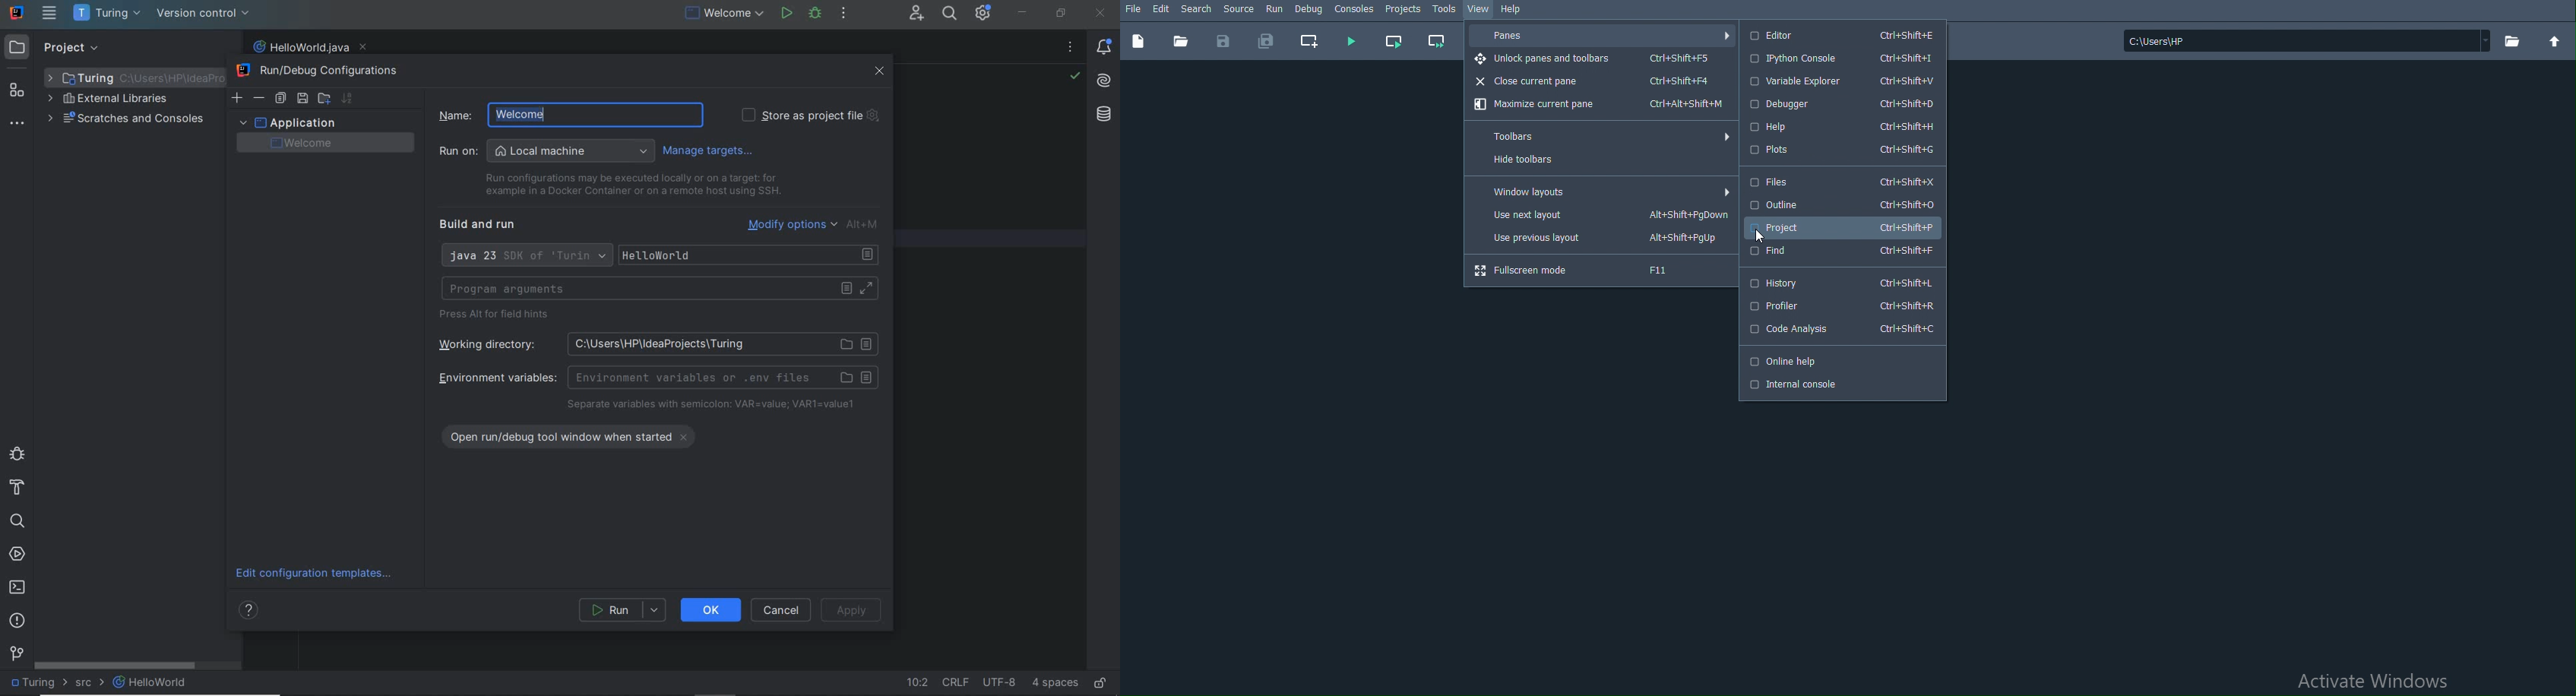 The image size is (2576, 700). What do you see at coordinates (1479, 9) in the screenshot?
I see `View` at bounding box center [1479, 9].